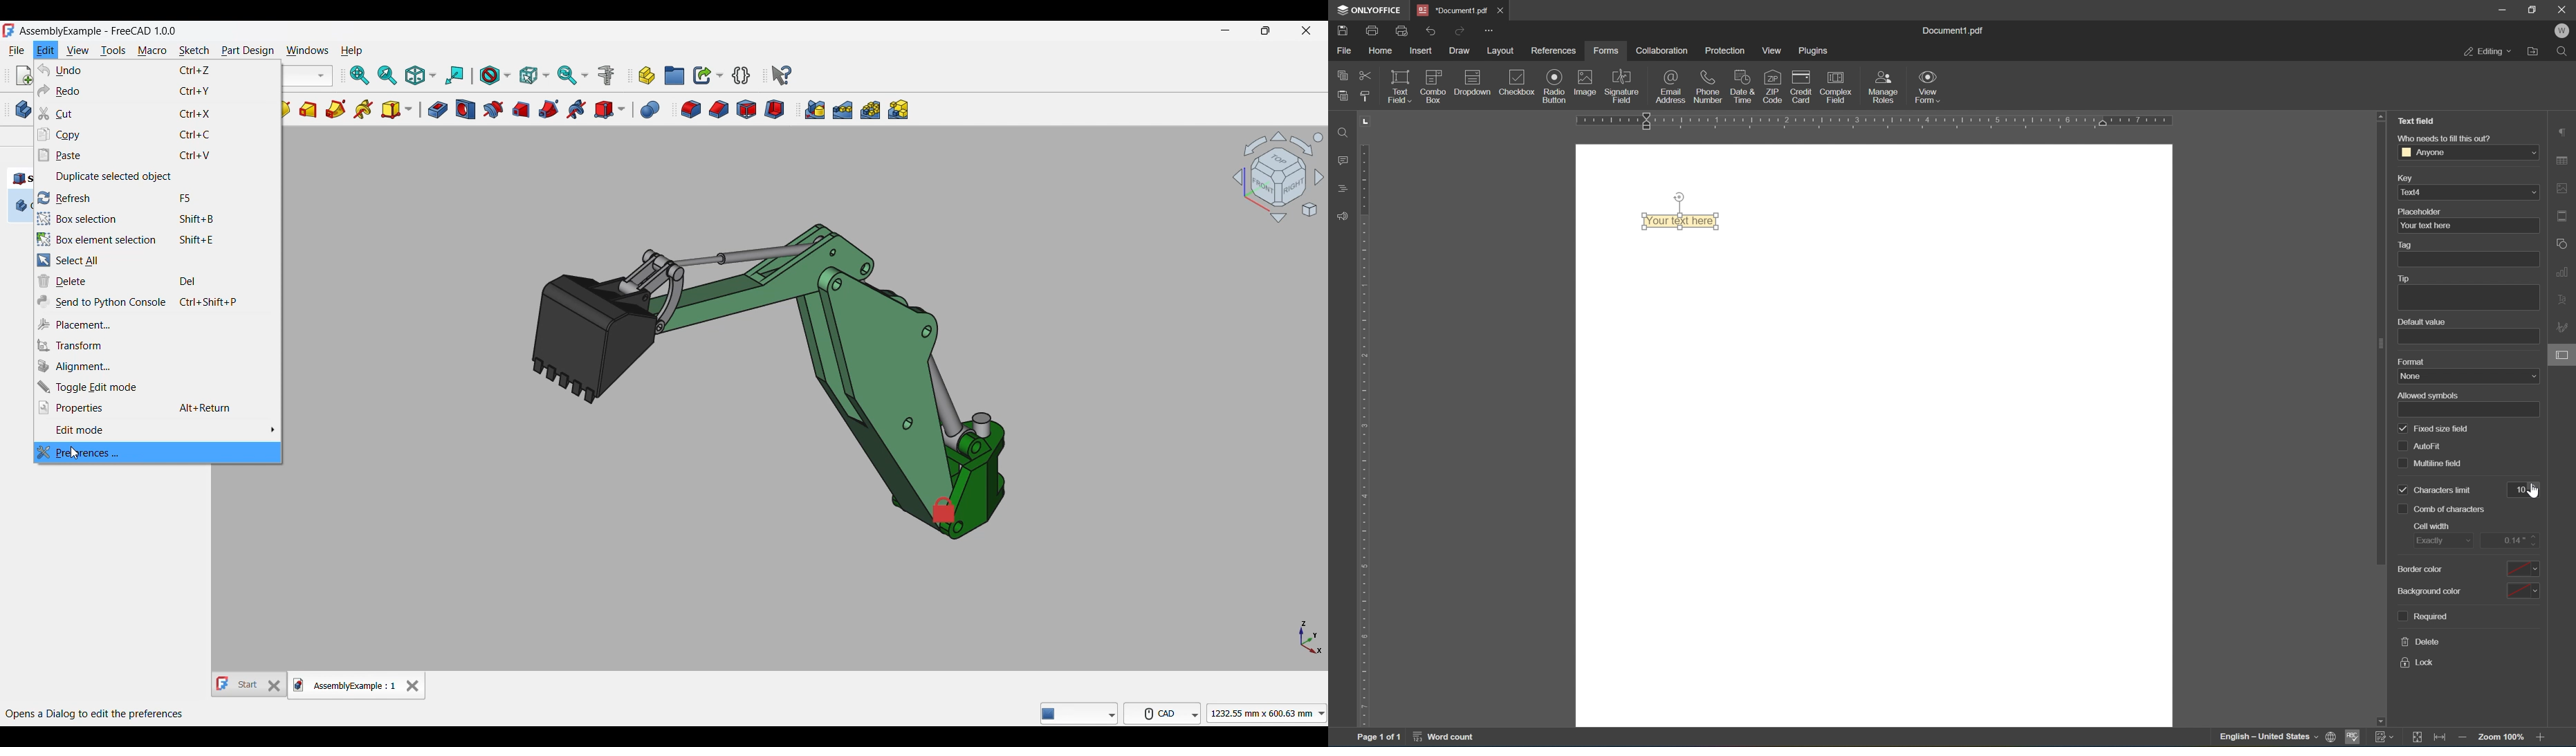  I want to click on fixed size field, so click(2443, 429).